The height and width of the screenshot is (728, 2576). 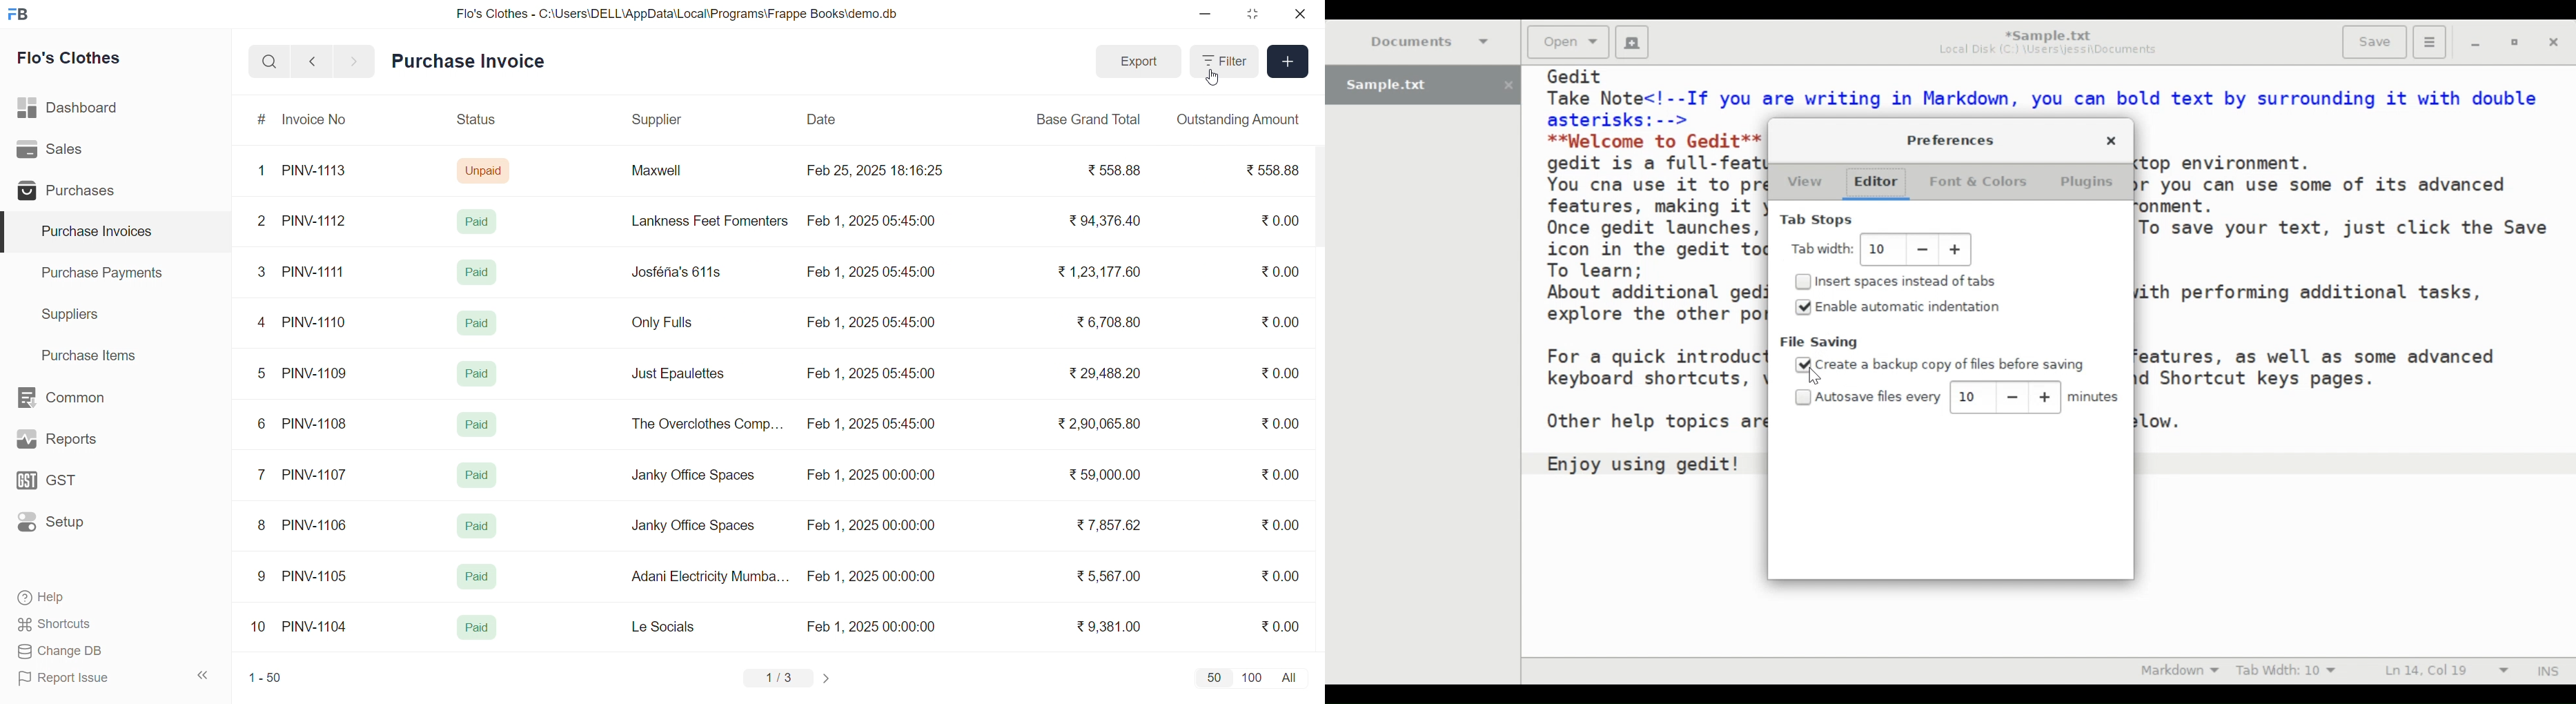 What do you see at coordinates (71, 193) in the screenshot?
I see `Purchases` at bounding box center [71, 193].